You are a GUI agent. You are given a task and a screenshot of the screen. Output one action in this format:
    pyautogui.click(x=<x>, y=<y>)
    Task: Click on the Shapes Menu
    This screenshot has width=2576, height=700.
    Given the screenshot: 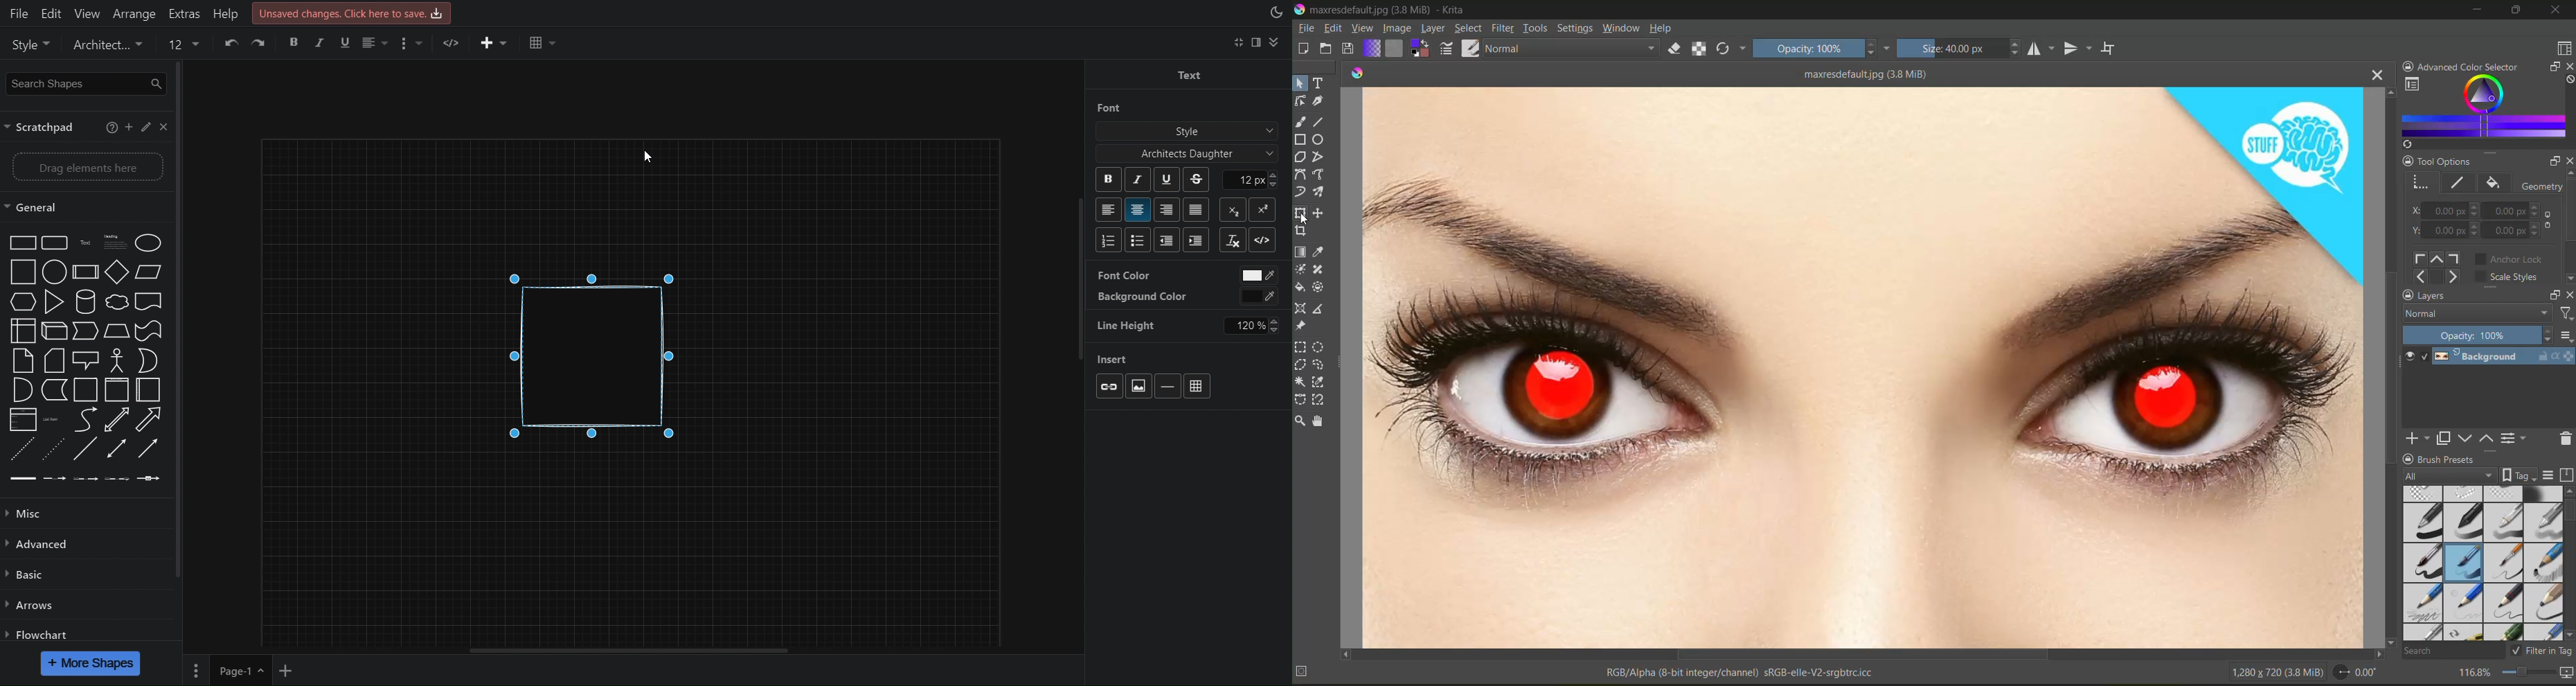 What is the action you would take?
    pyautogui.click(x=82, y=359)
    